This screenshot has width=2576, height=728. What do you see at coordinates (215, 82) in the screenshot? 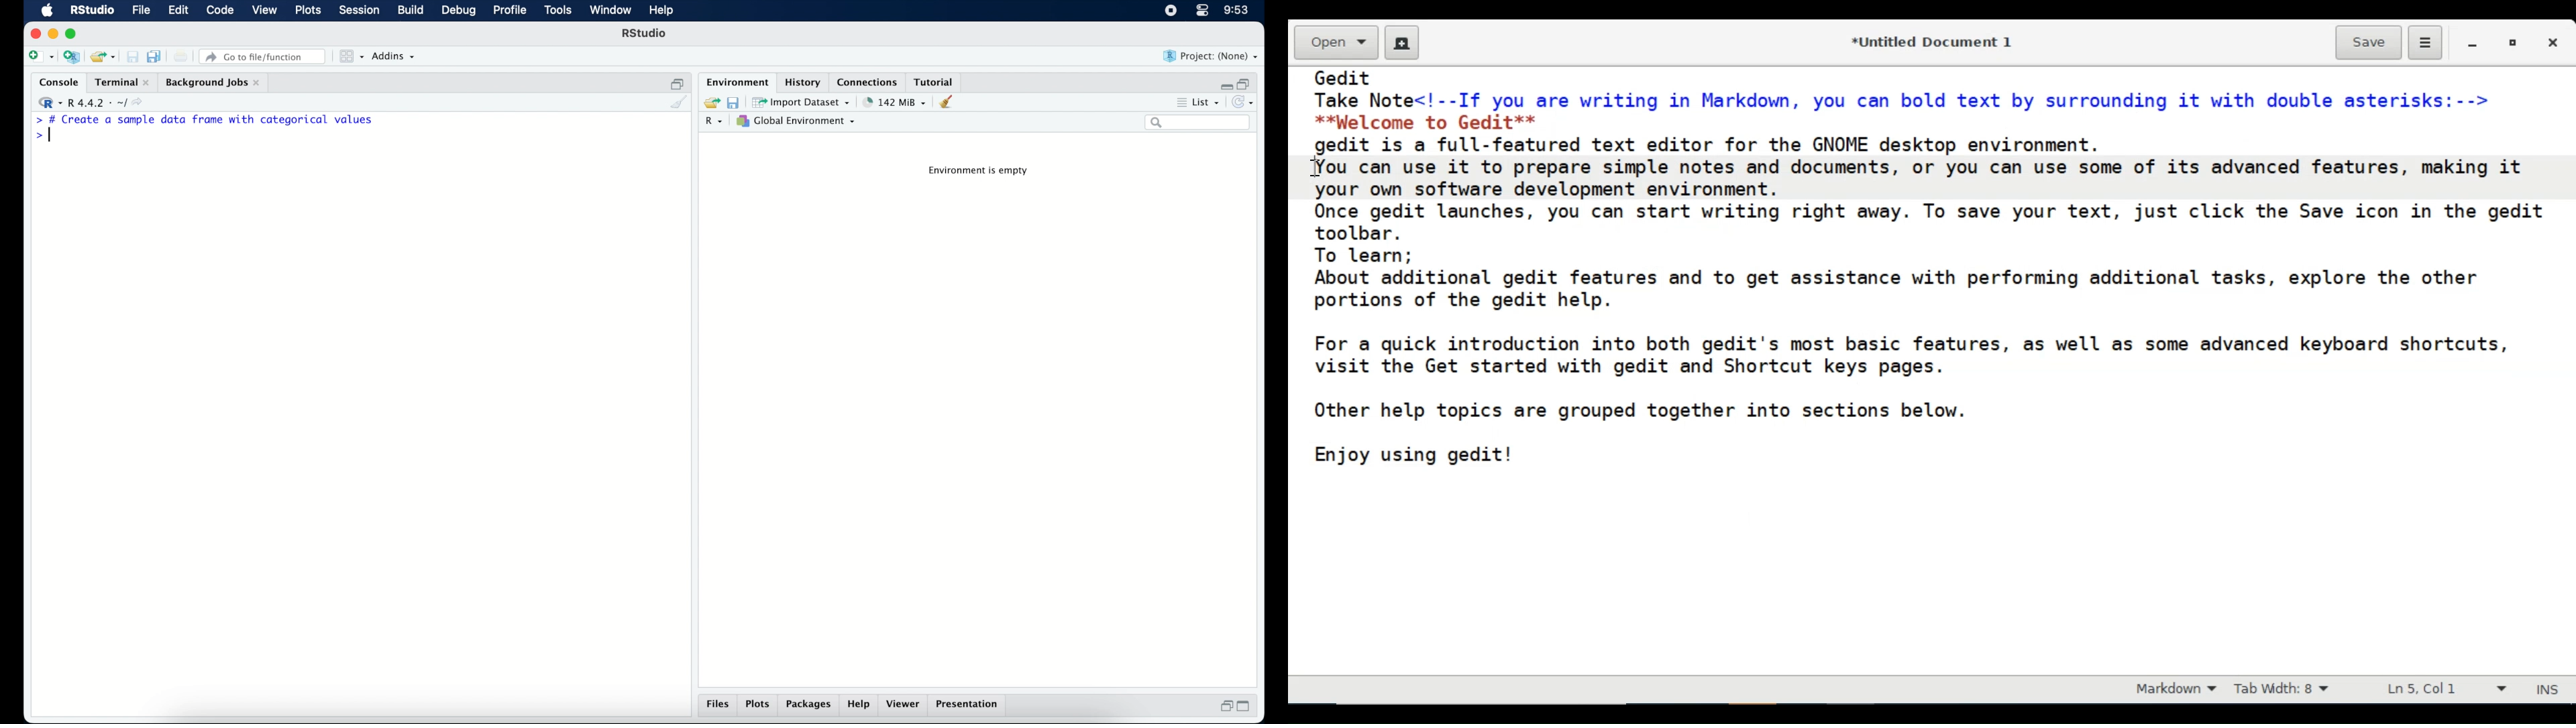
I see `background jobs` at bounding box center [215, 82].